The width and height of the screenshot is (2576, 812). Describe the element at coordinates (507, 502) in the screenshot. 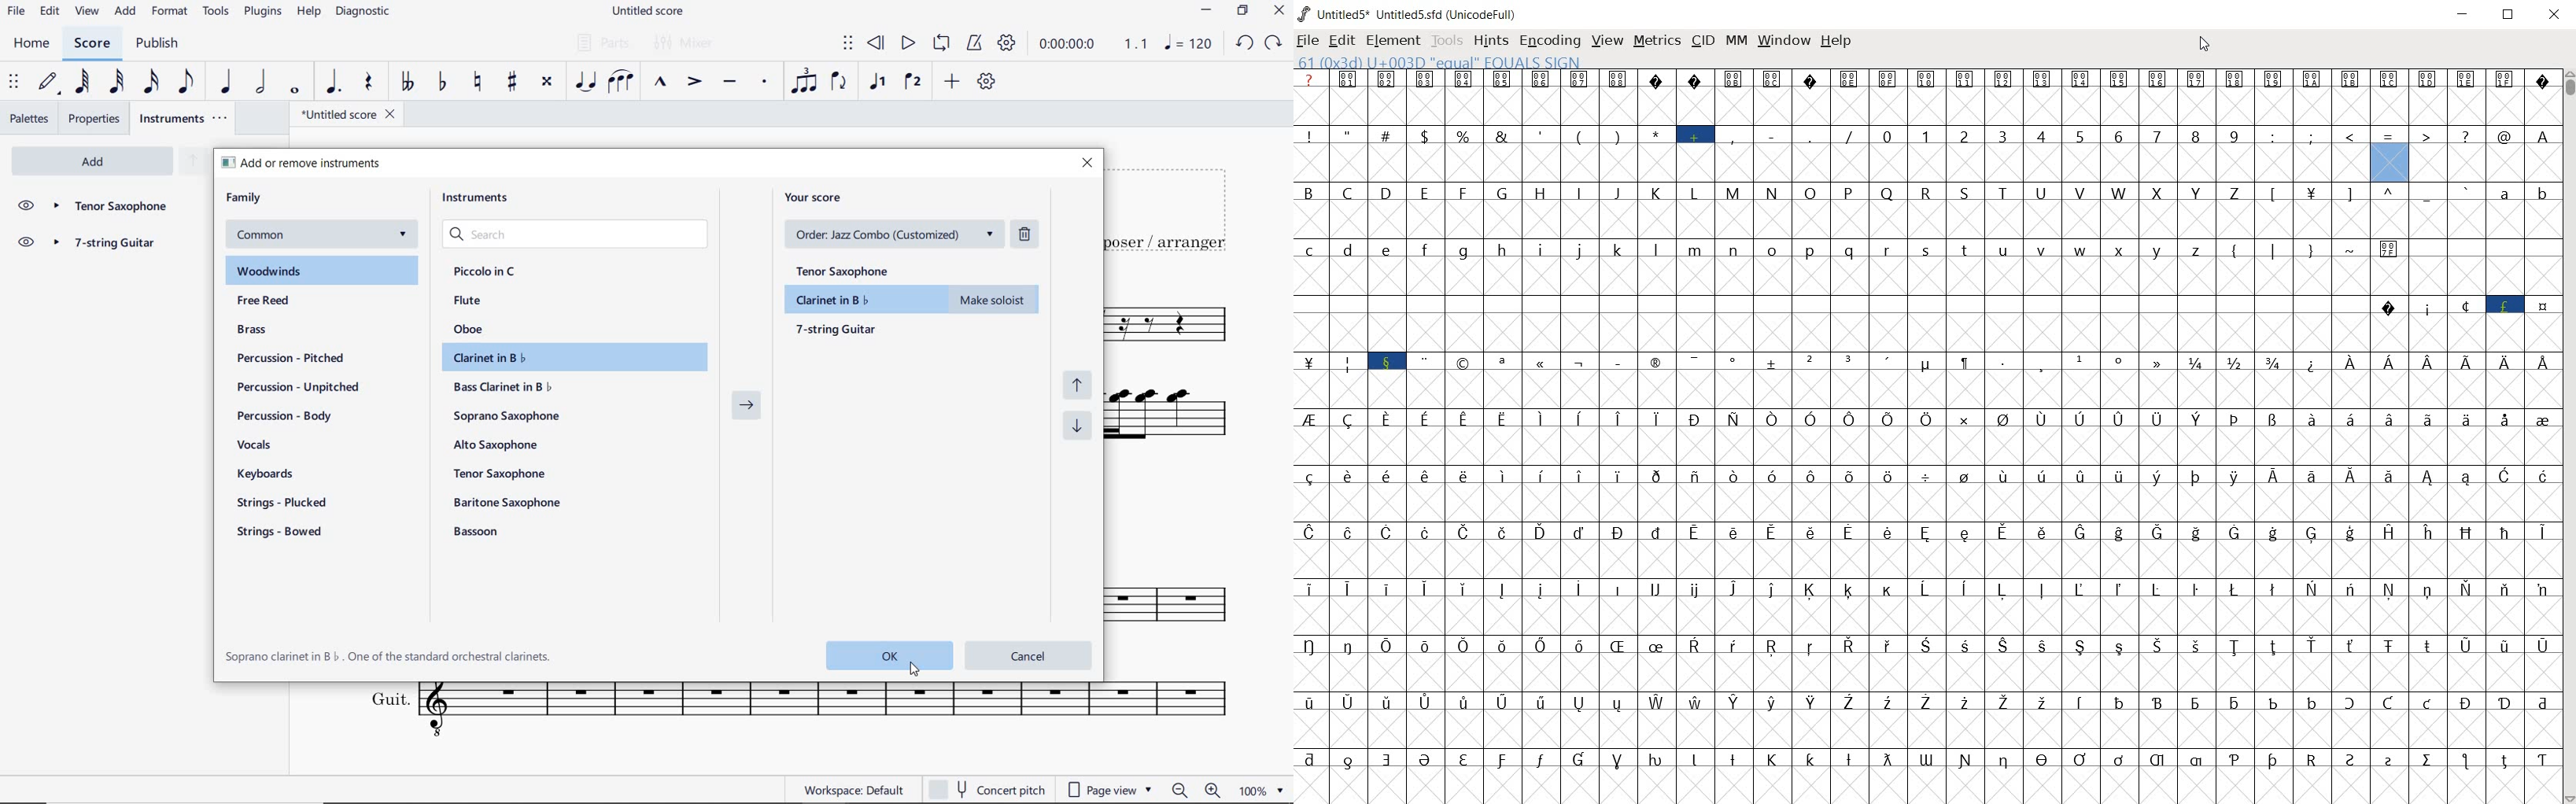

I see `baritone saxophone` at that location.